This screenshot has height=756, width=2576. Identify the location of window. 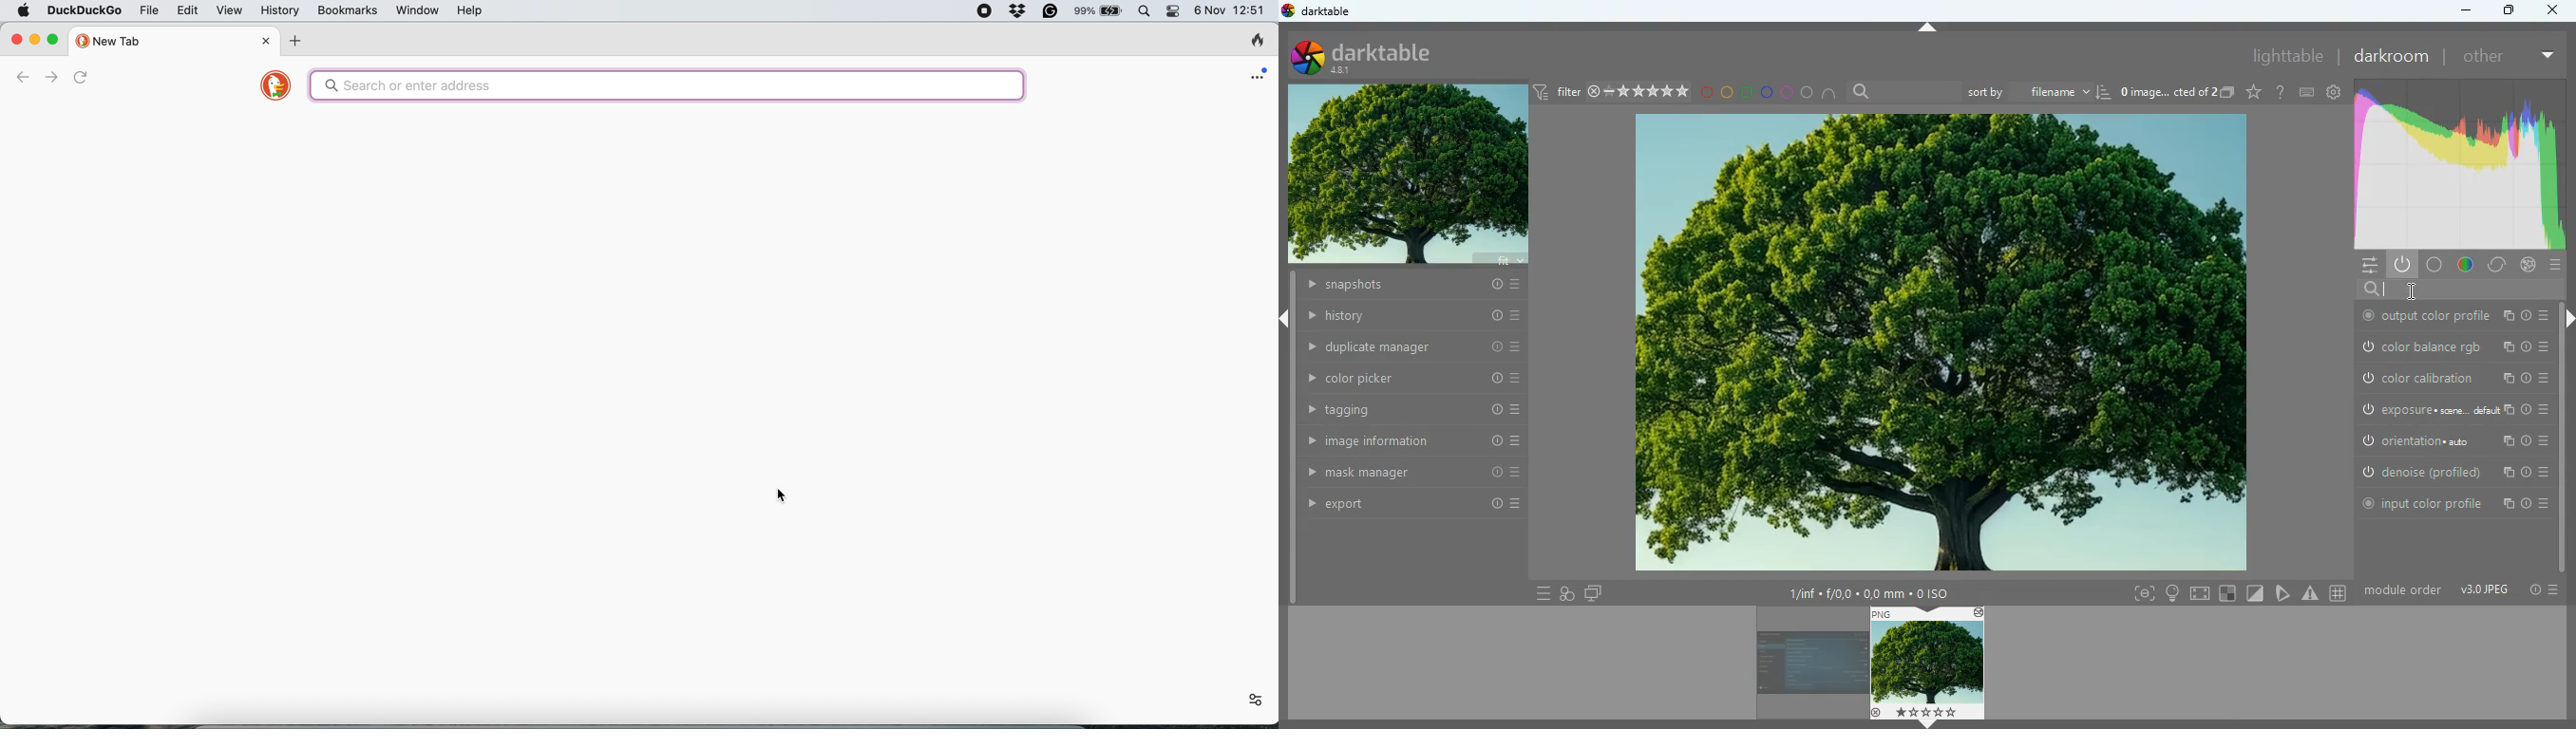
(415, 10).